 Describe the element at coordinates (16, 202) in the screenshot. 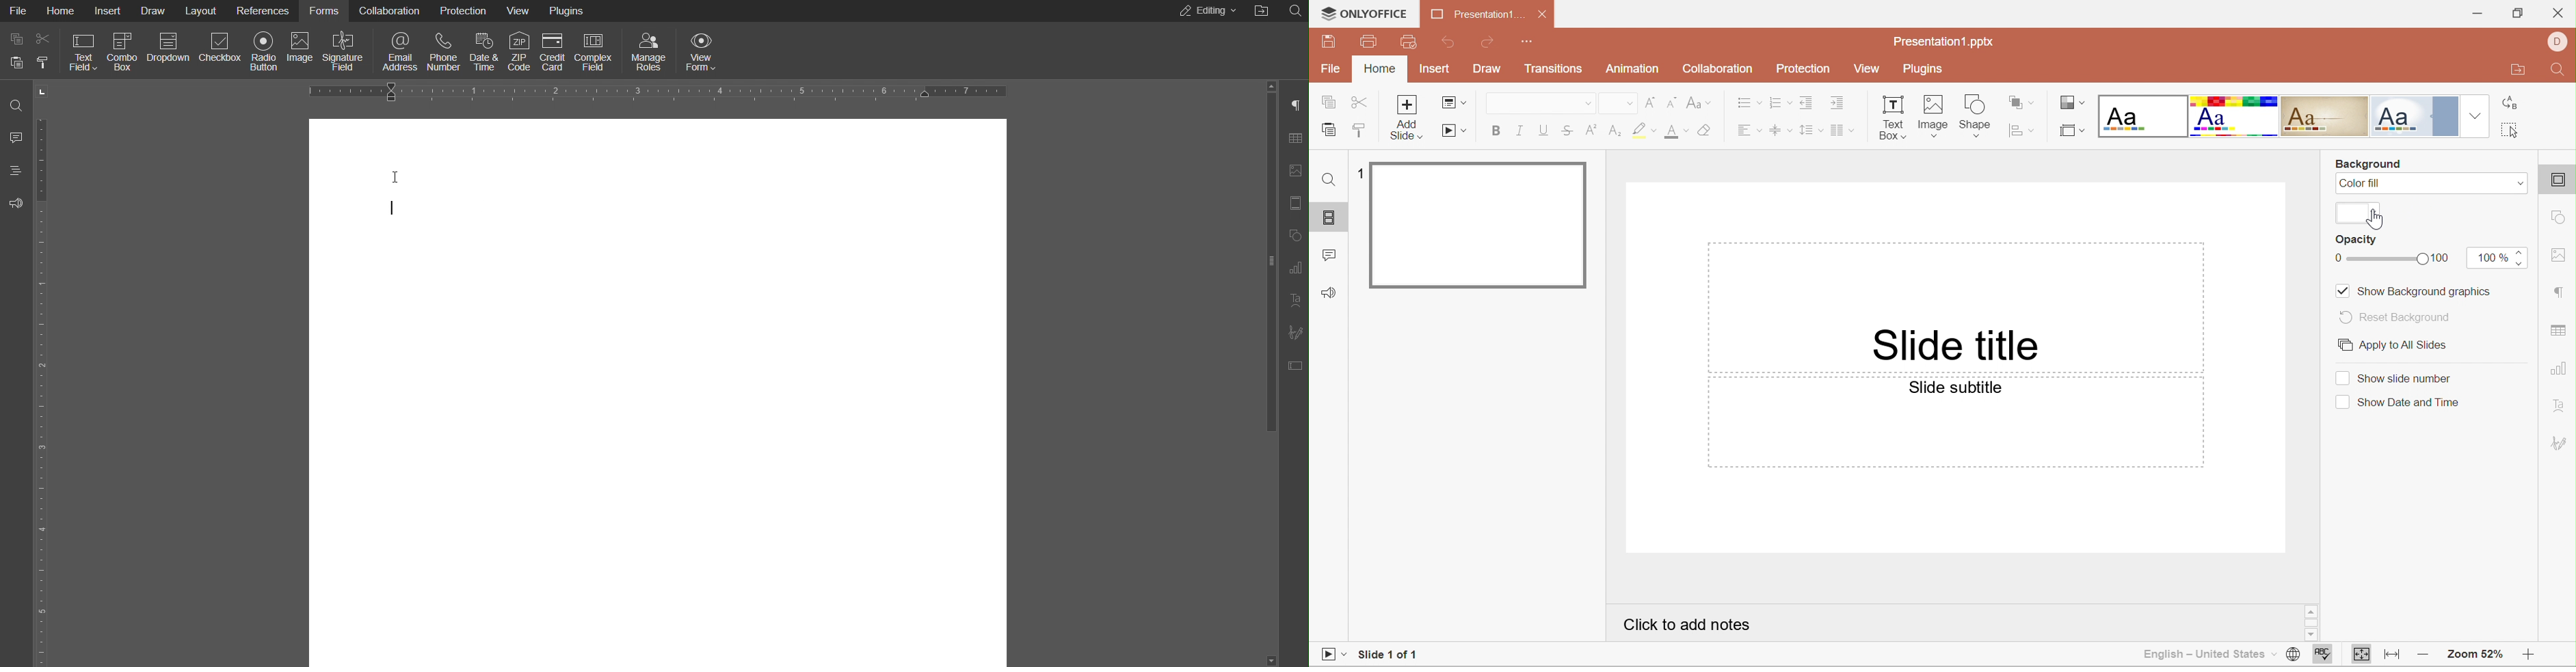

I see `Feedback and Support` at that location.